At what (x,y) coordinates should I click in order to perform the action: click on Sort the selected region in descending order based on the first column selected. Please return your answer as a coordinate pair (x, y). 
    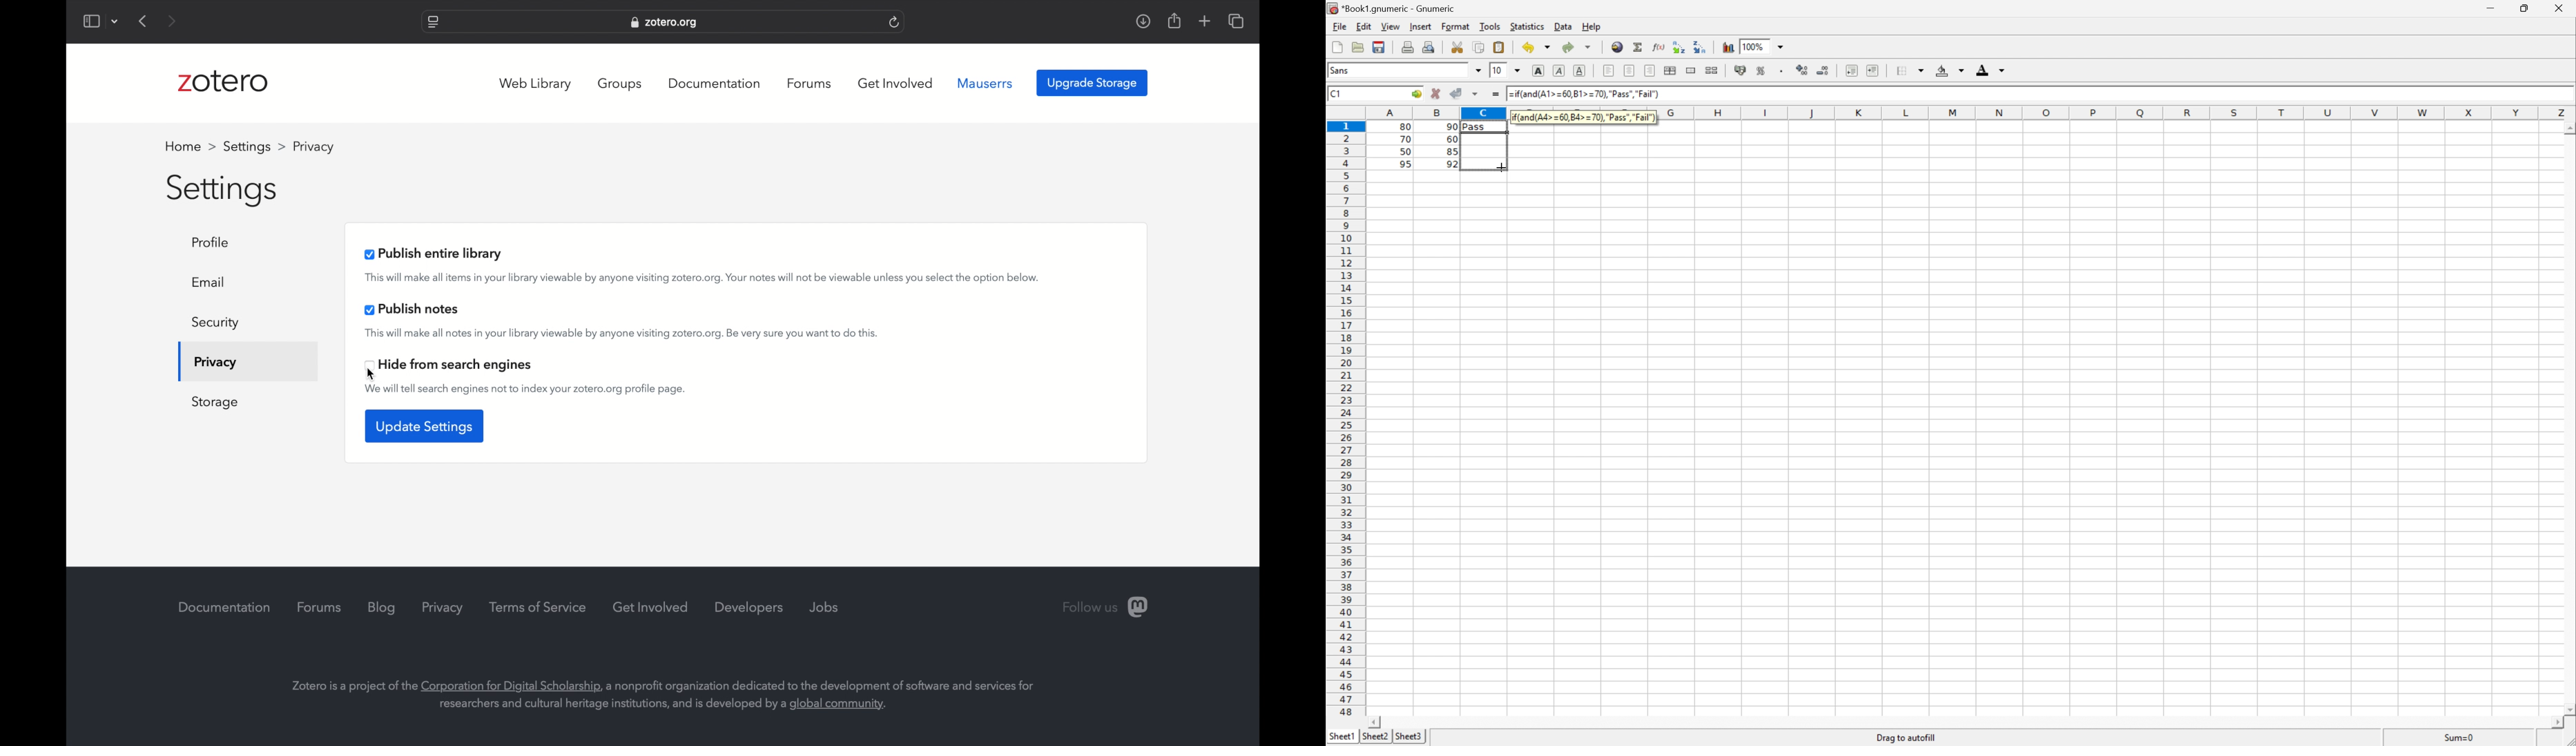
    Looking at the image, I should click on (1702, 48).